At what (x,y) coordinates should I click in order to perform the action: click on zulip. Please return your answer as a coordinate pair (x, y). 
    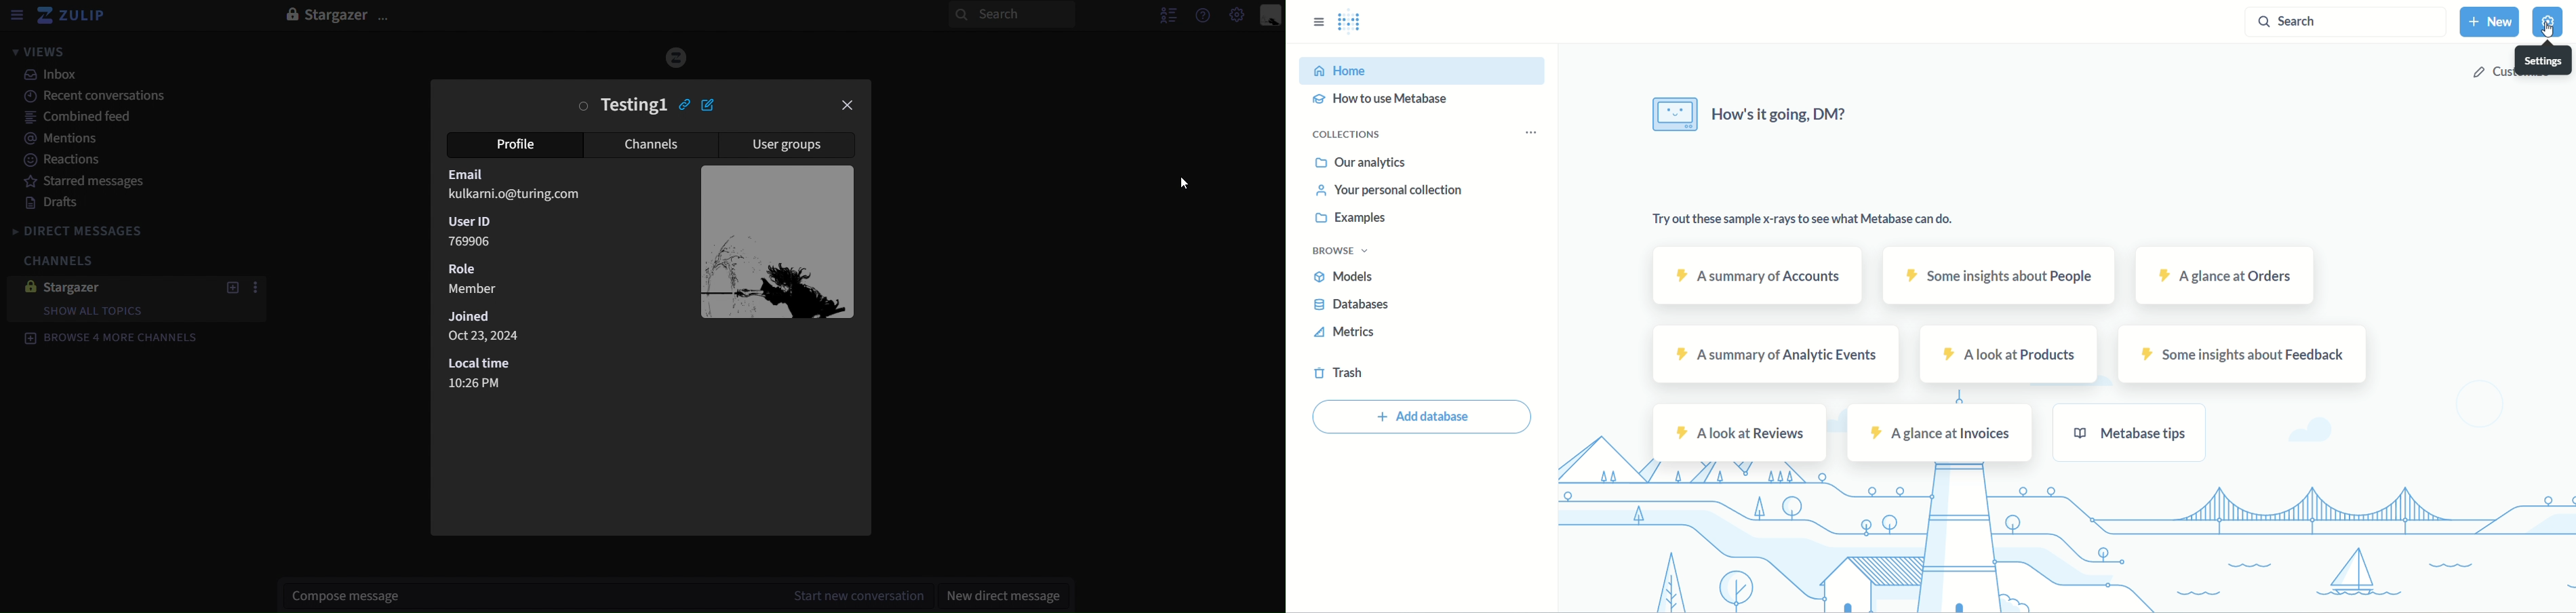
    Looking at the image, I should click on (79, 17).